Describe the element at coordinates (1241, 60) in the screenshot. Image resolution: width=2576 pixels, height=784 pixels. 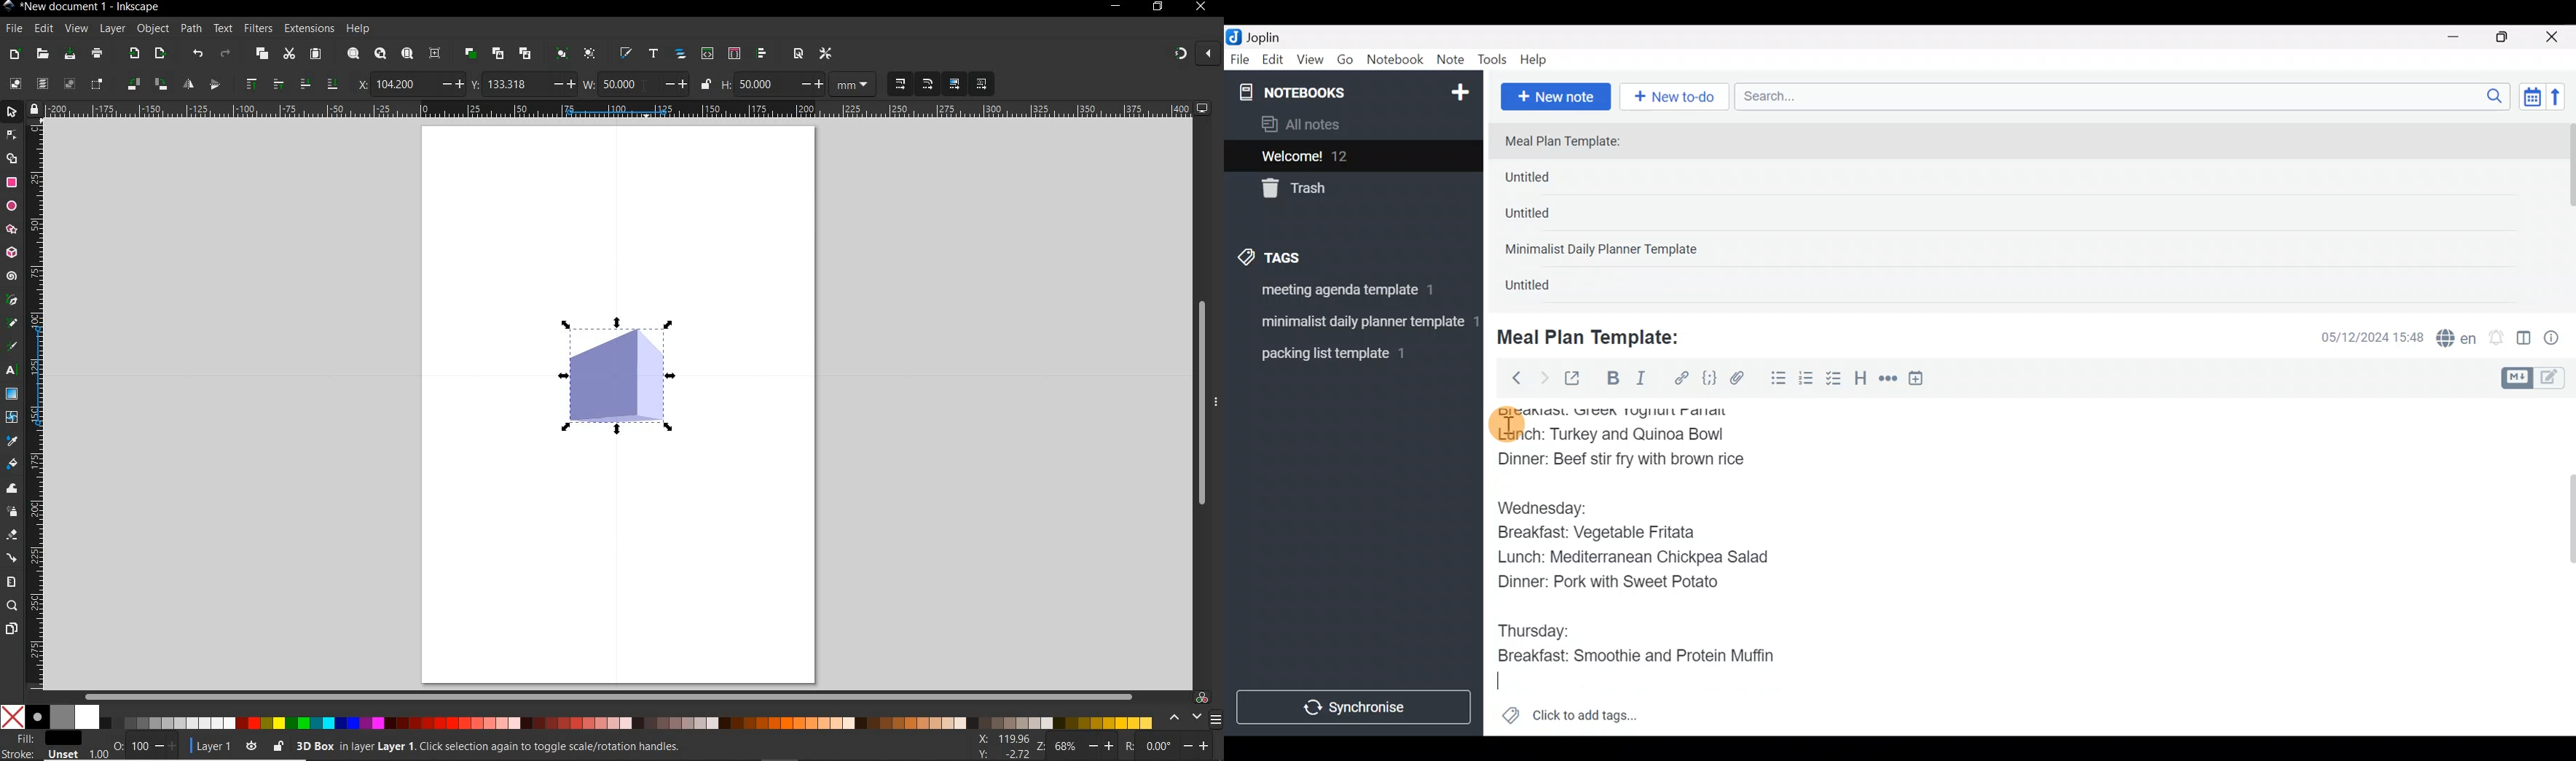
I see `File` at that location.